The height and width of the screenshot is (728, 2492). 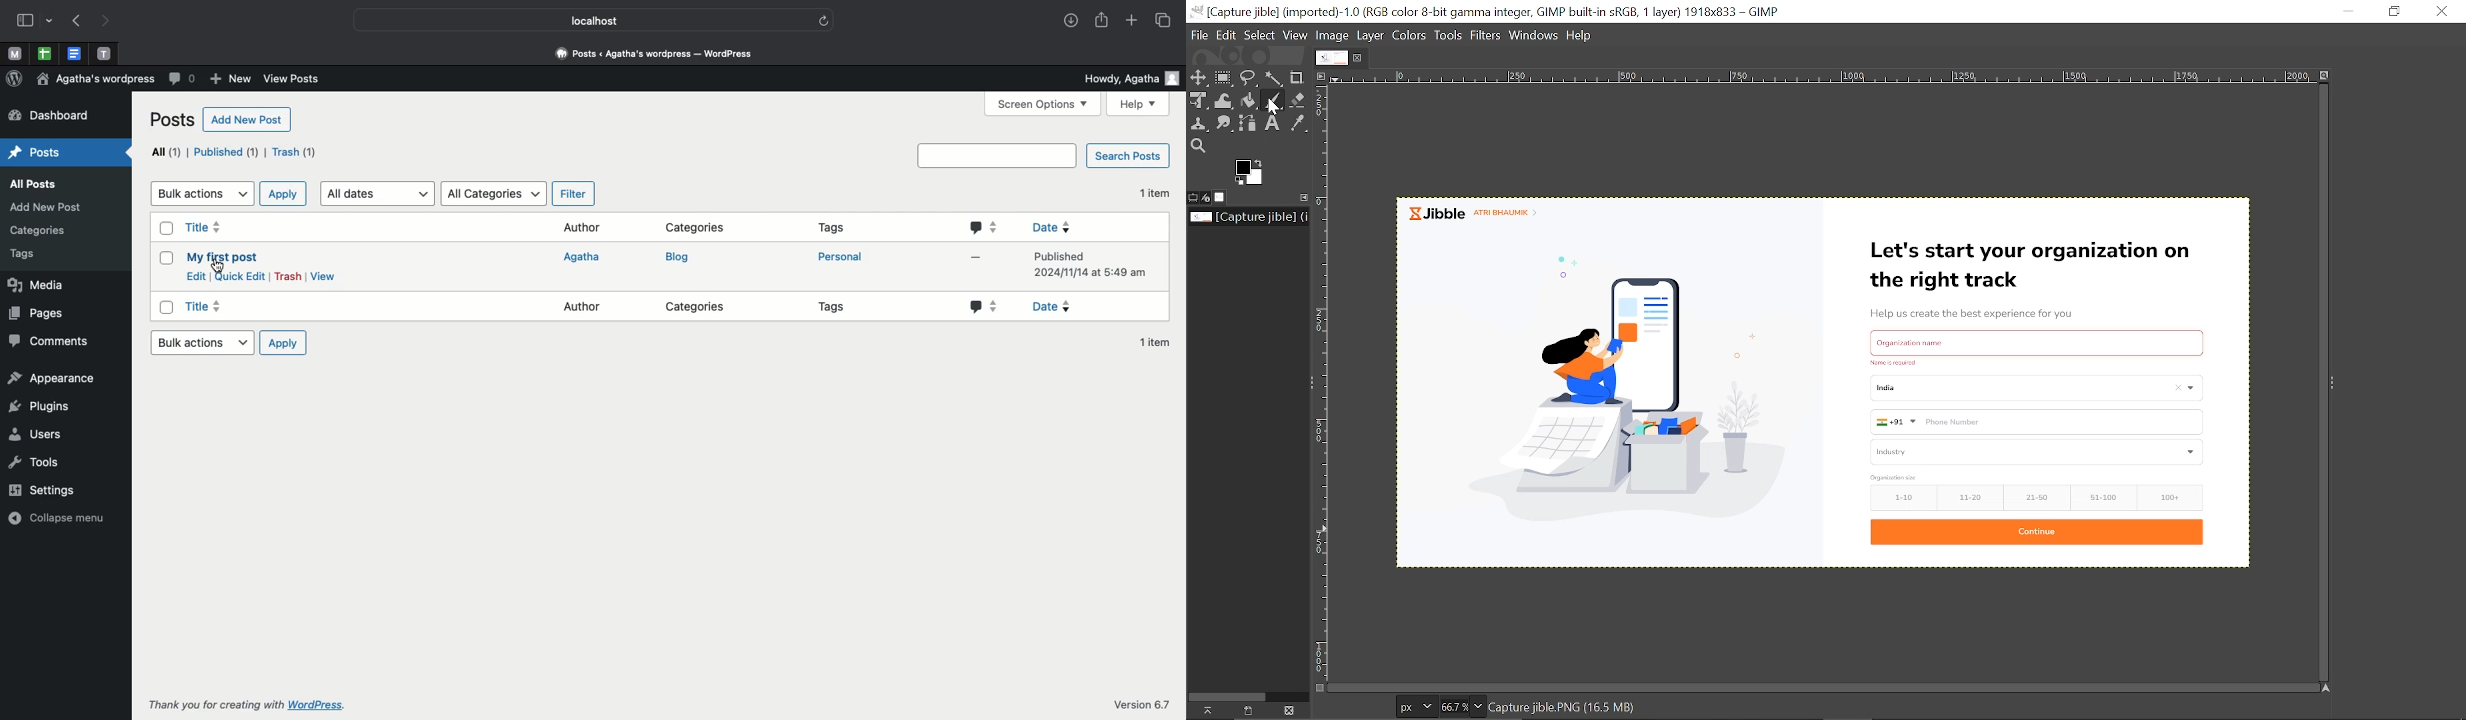 What do you see at coordinates (1129, 78) in the screenshot?
I see `Howdy user` at bounding box center [1129, 78].